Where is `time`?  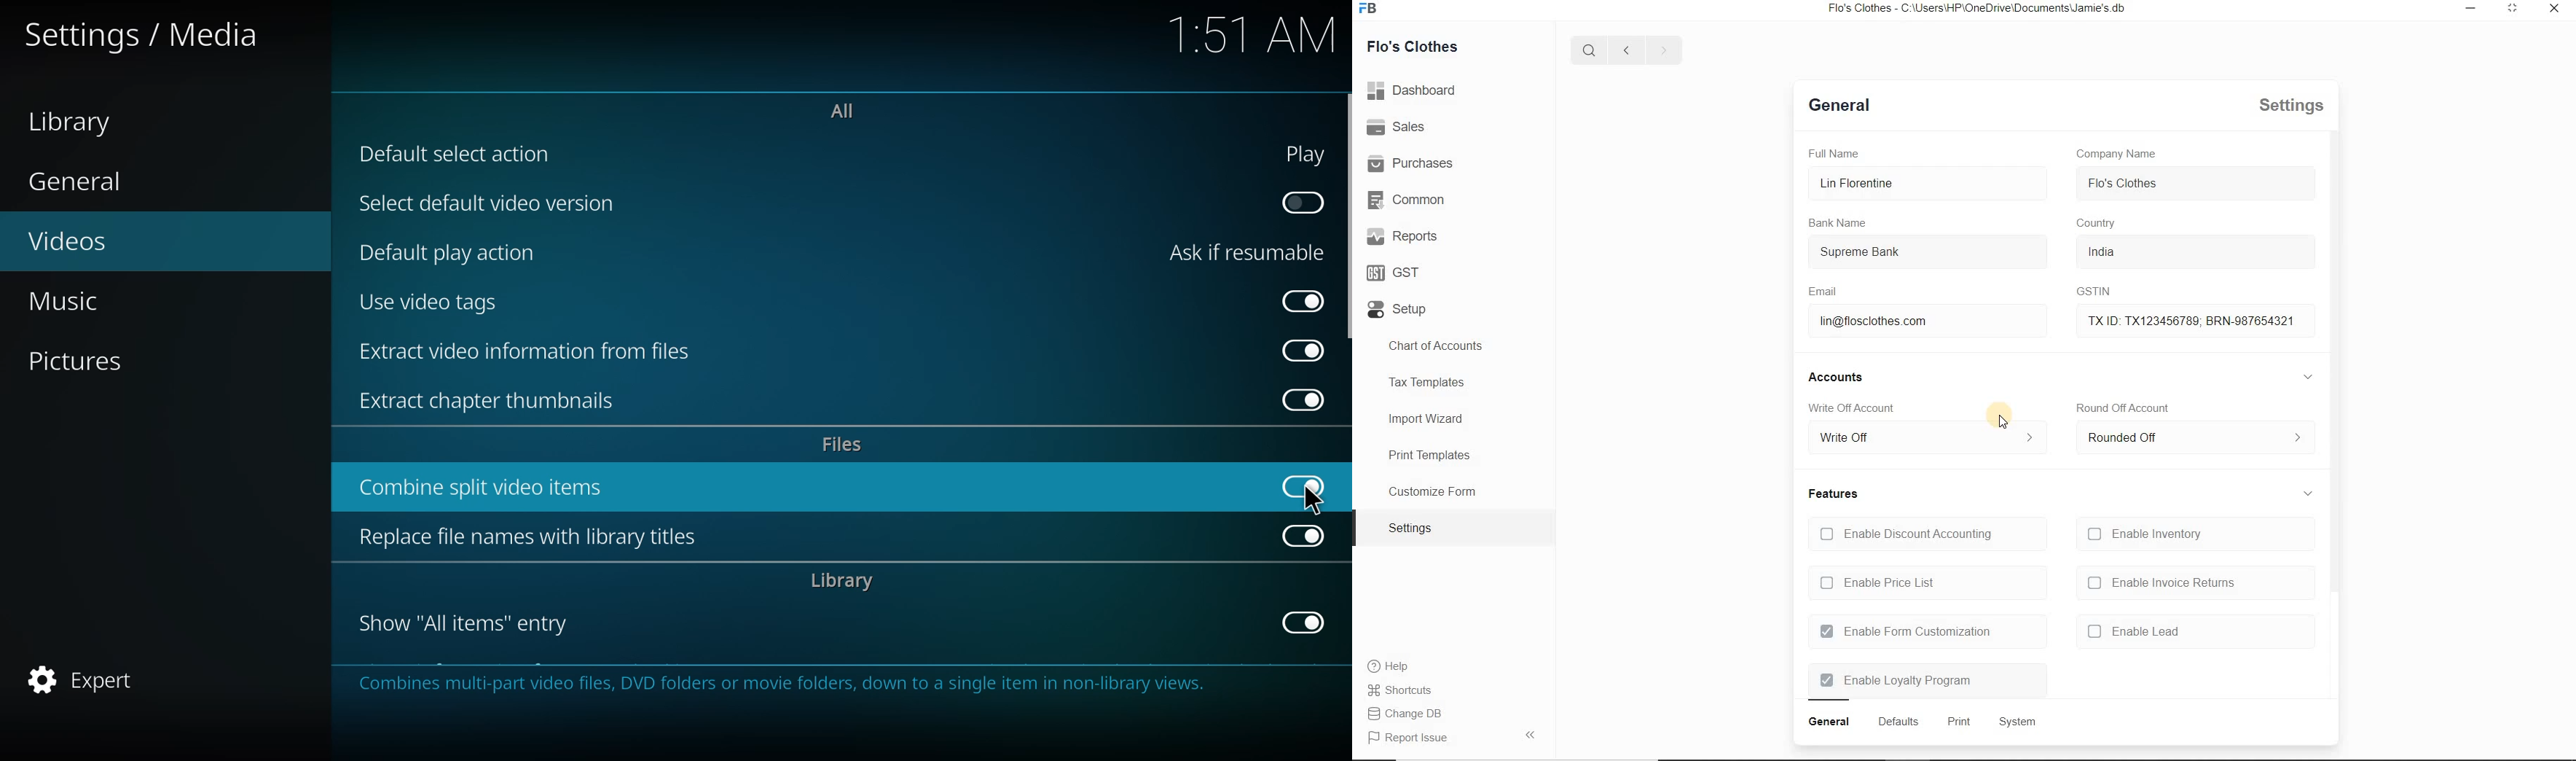
time is located at coordinates (1255, 32).